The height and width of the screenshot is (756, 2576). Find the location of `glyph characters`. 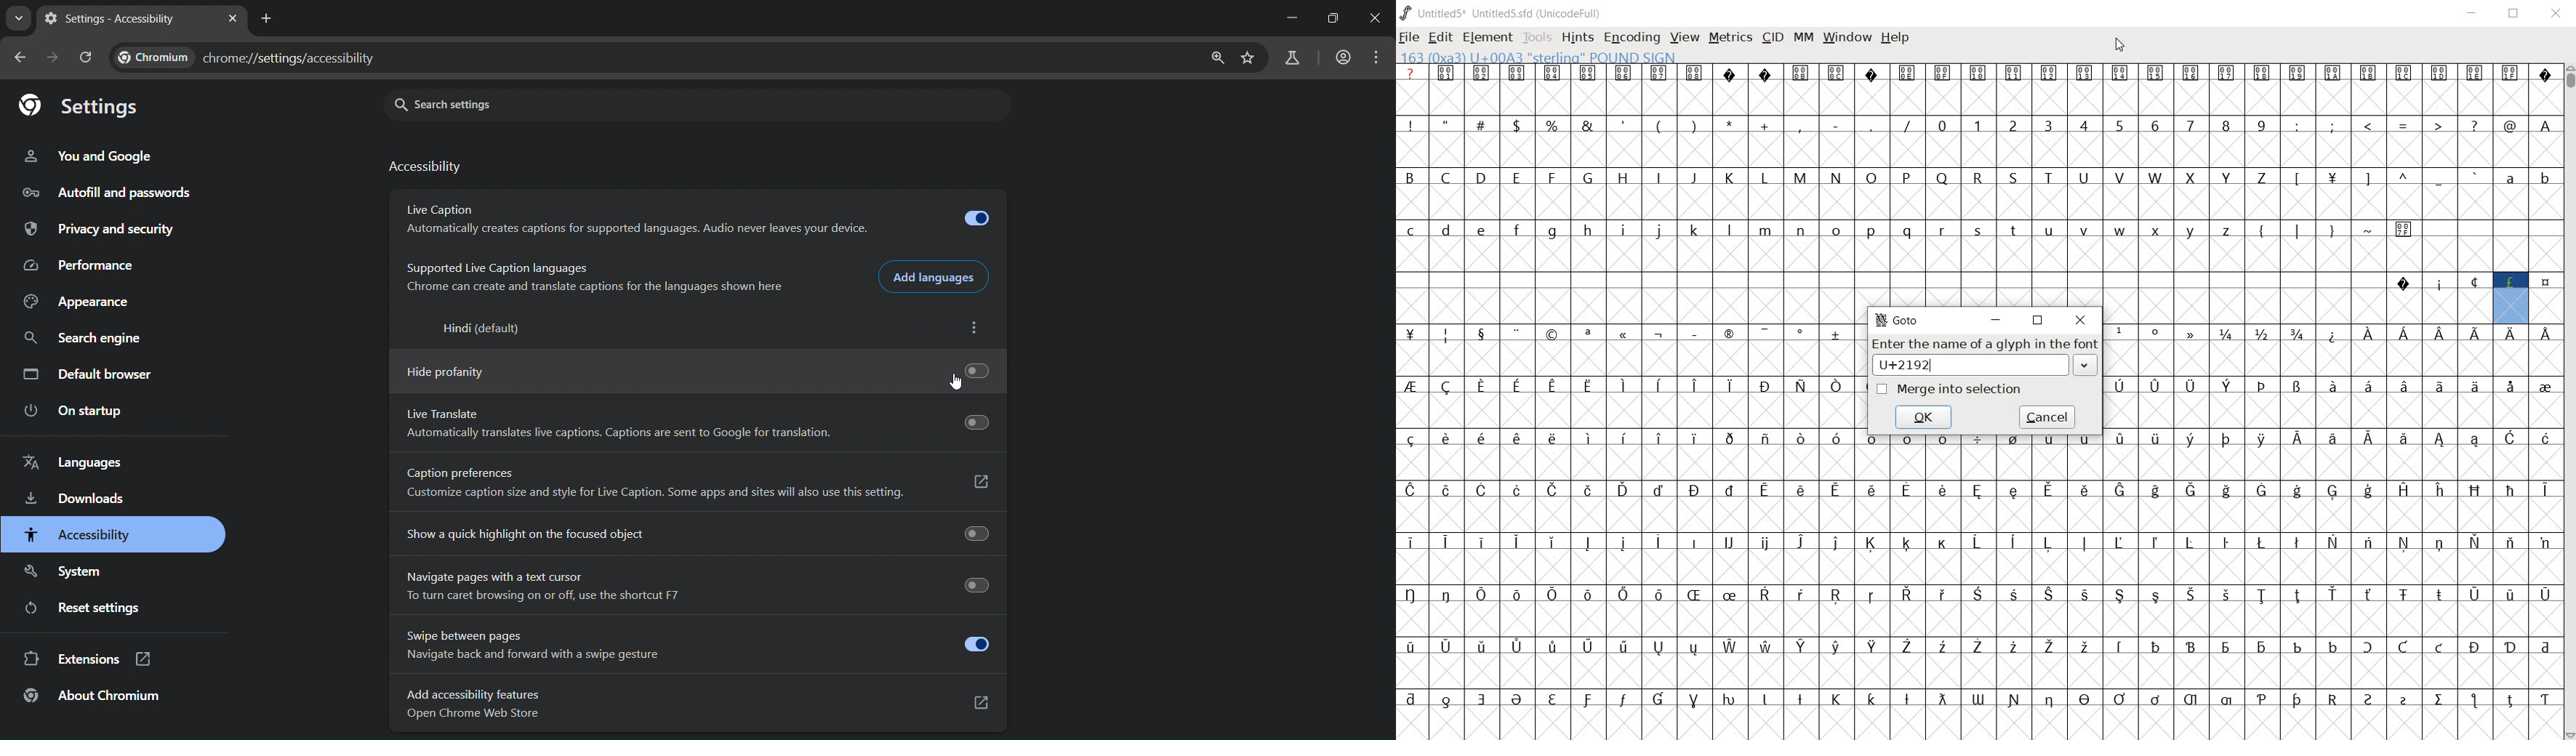

glyph characters is located at coordinates (2209, 168).